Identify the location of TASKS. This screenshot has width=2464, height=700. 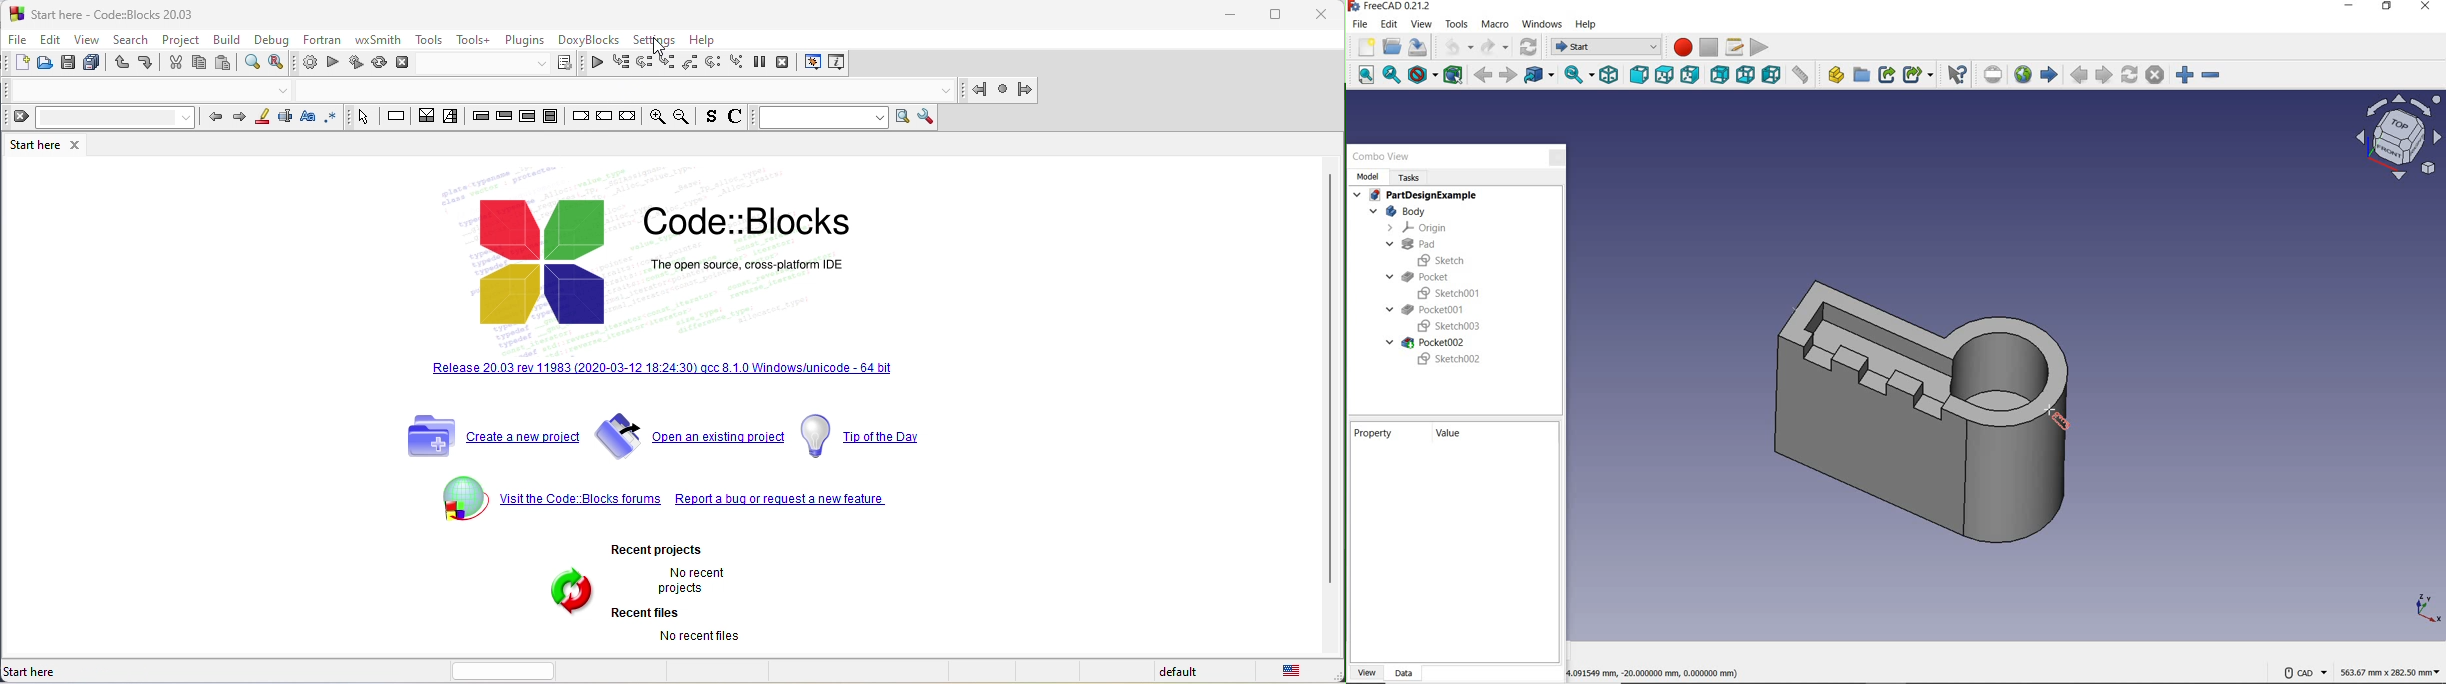
(1411, 177).